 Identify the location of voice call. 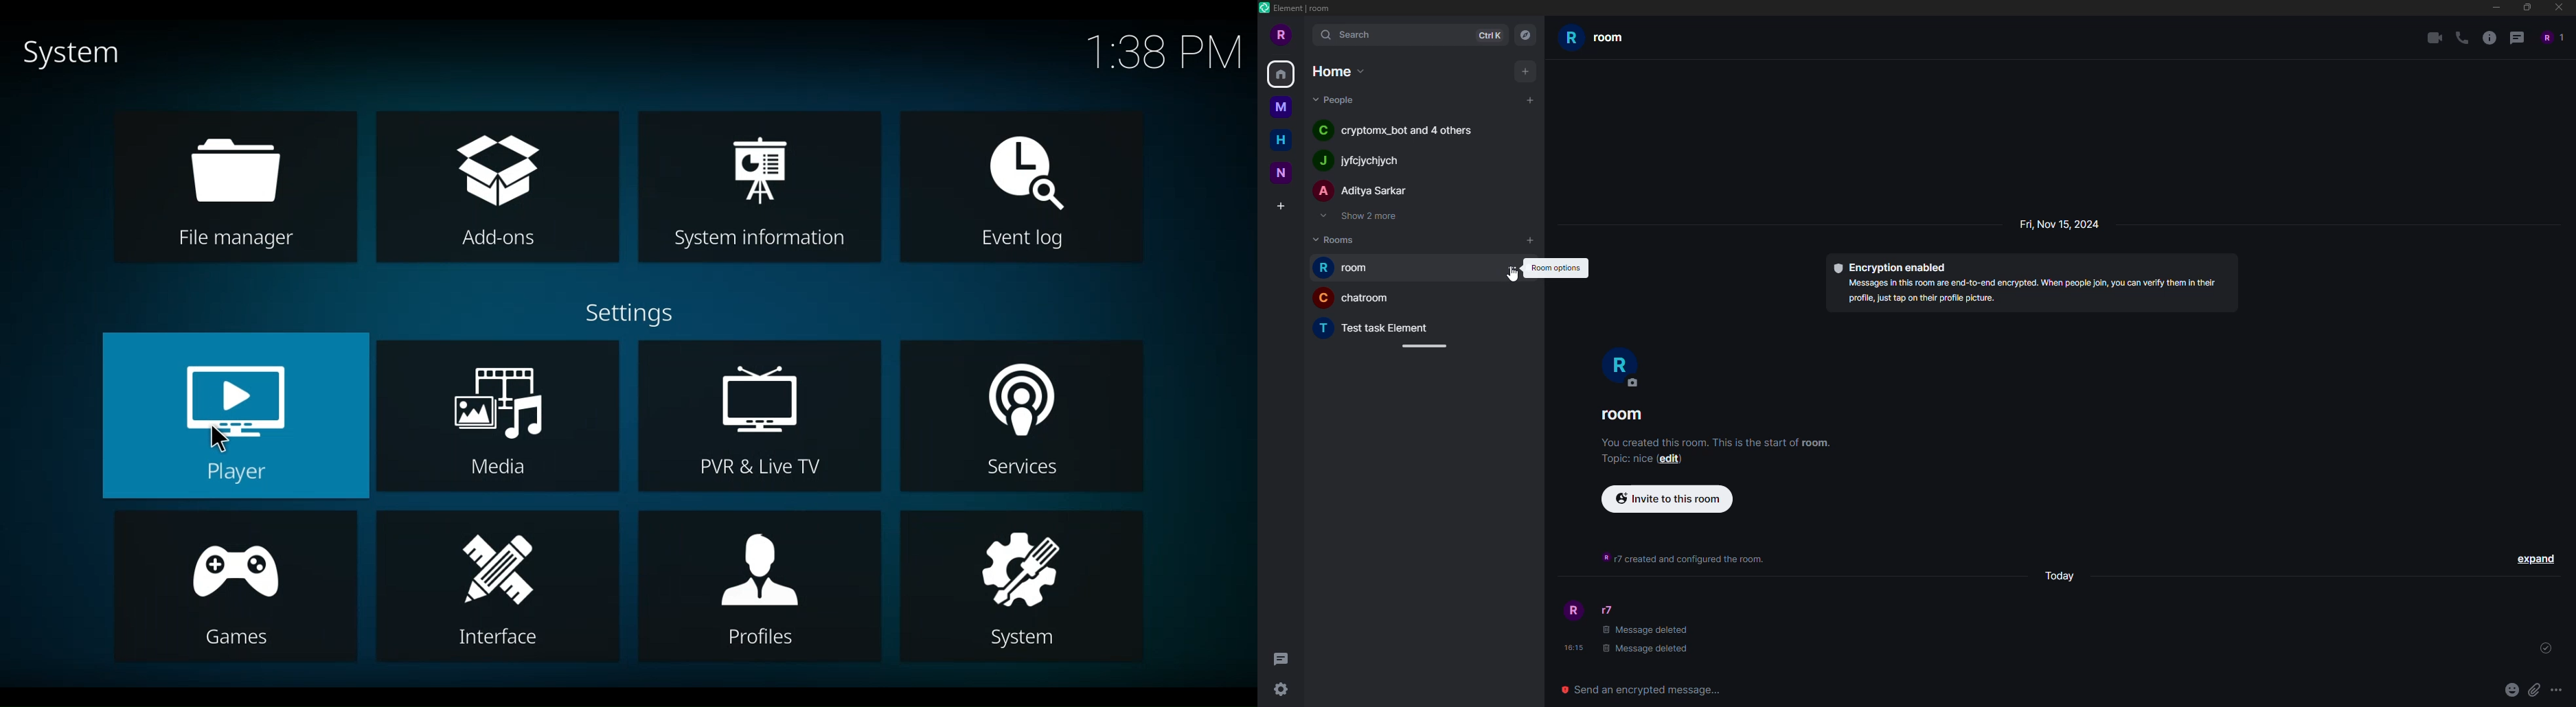
(2459, 38).